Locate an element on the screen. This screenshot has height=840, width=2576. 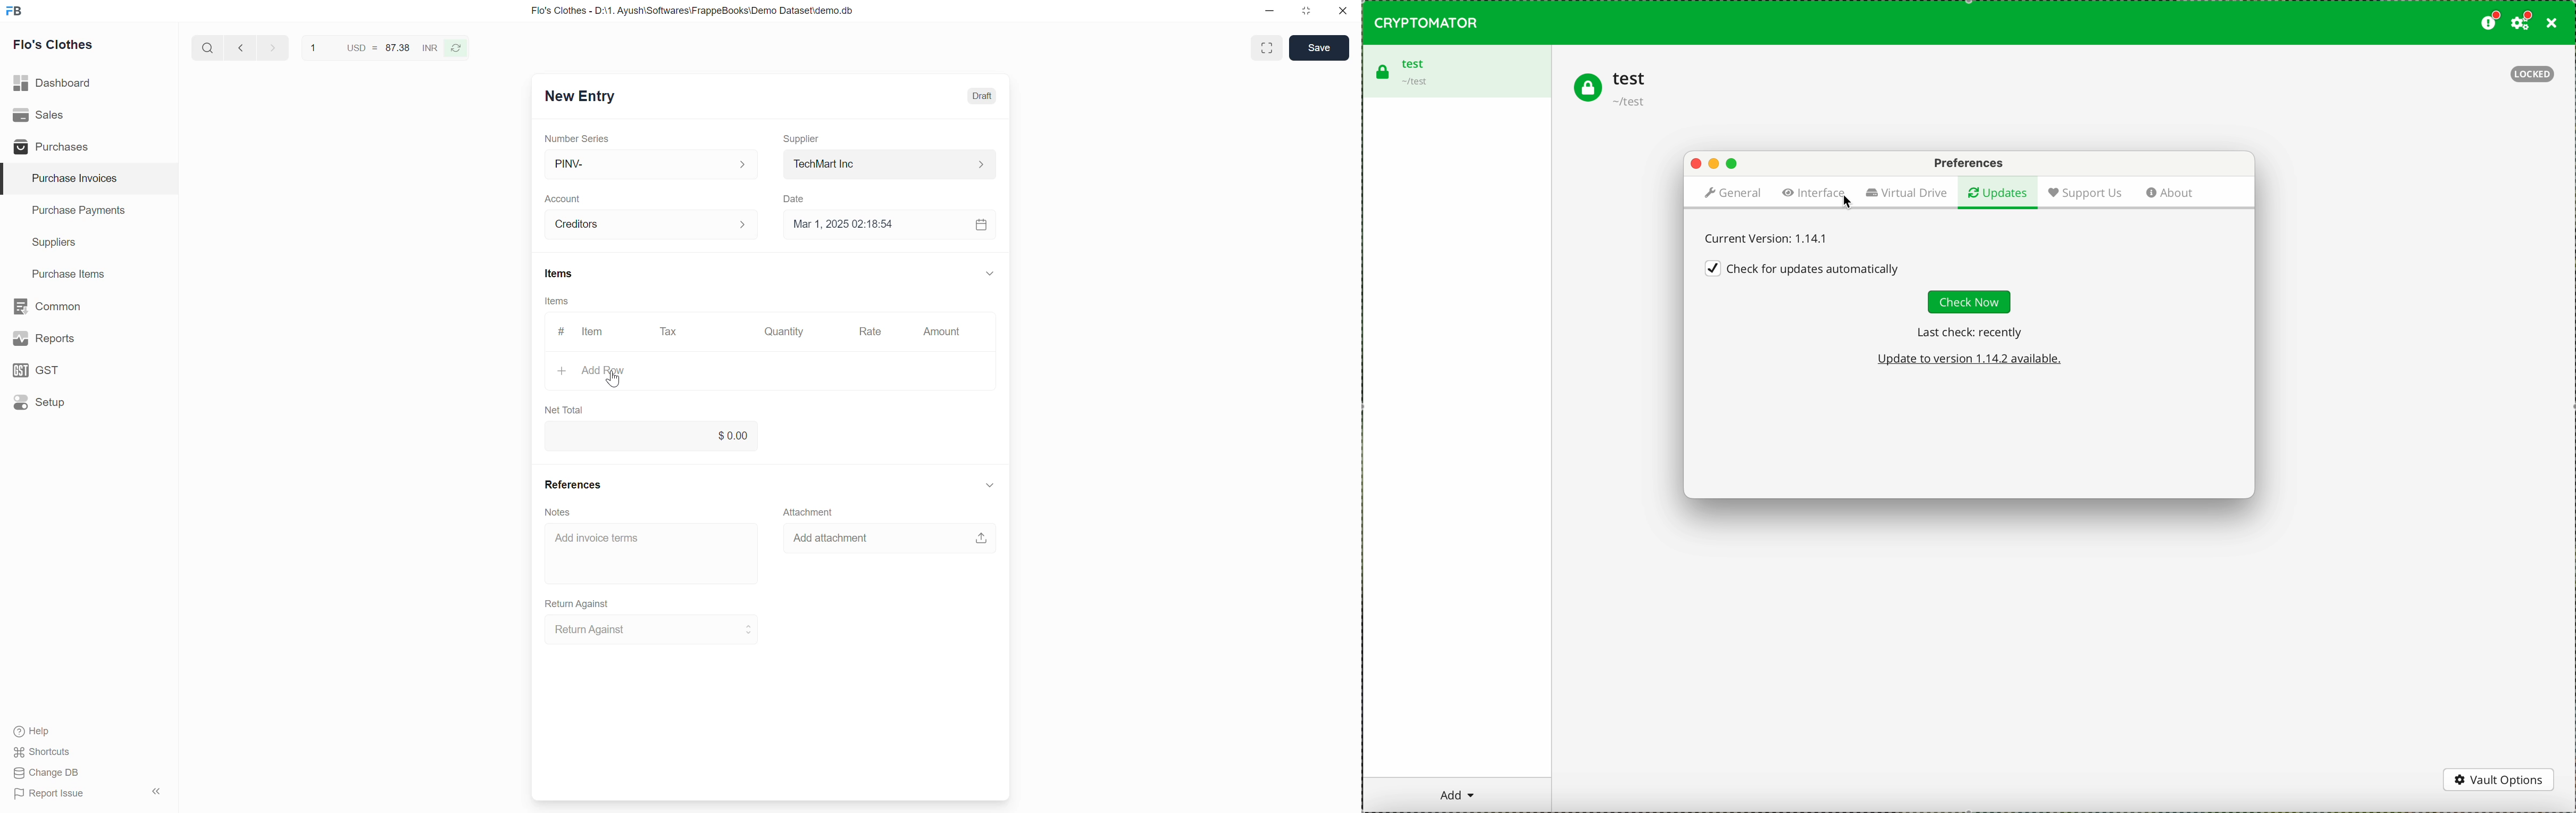
Collapse is located at coordinates (990, 273).